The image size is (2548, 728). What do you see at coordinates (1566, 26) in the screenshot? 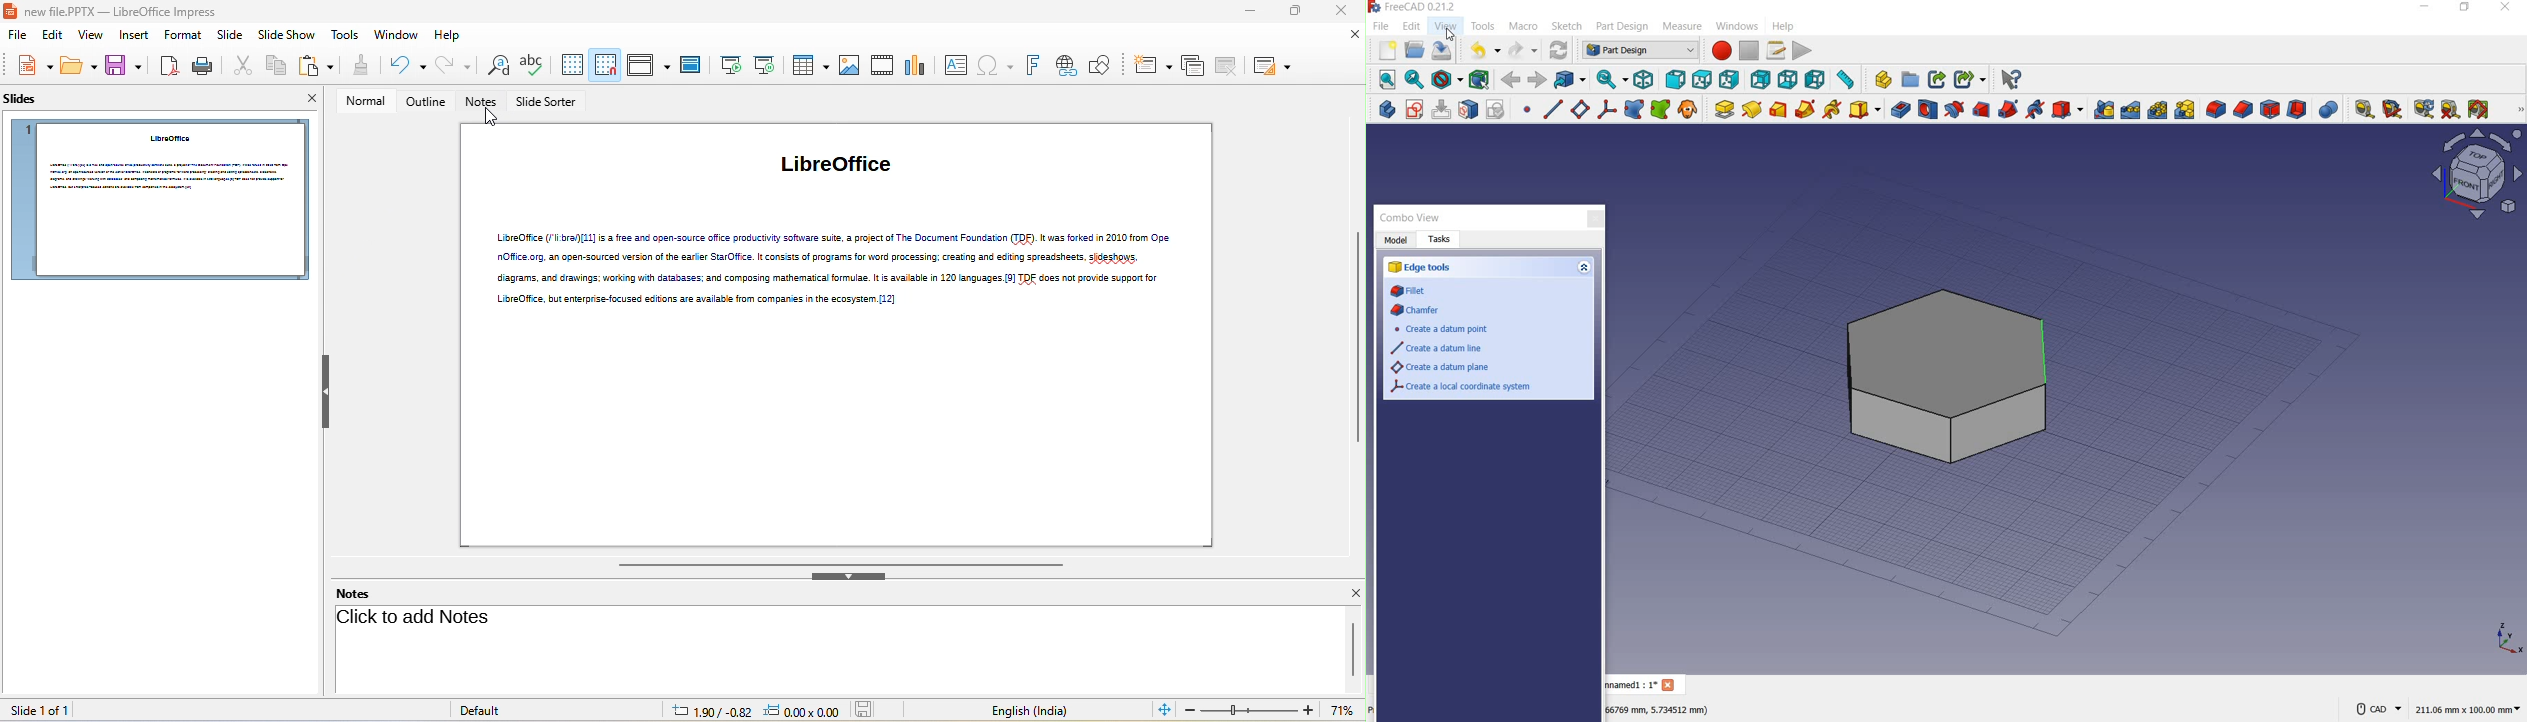
I see `sketch` at bounding box center [1566, 26].